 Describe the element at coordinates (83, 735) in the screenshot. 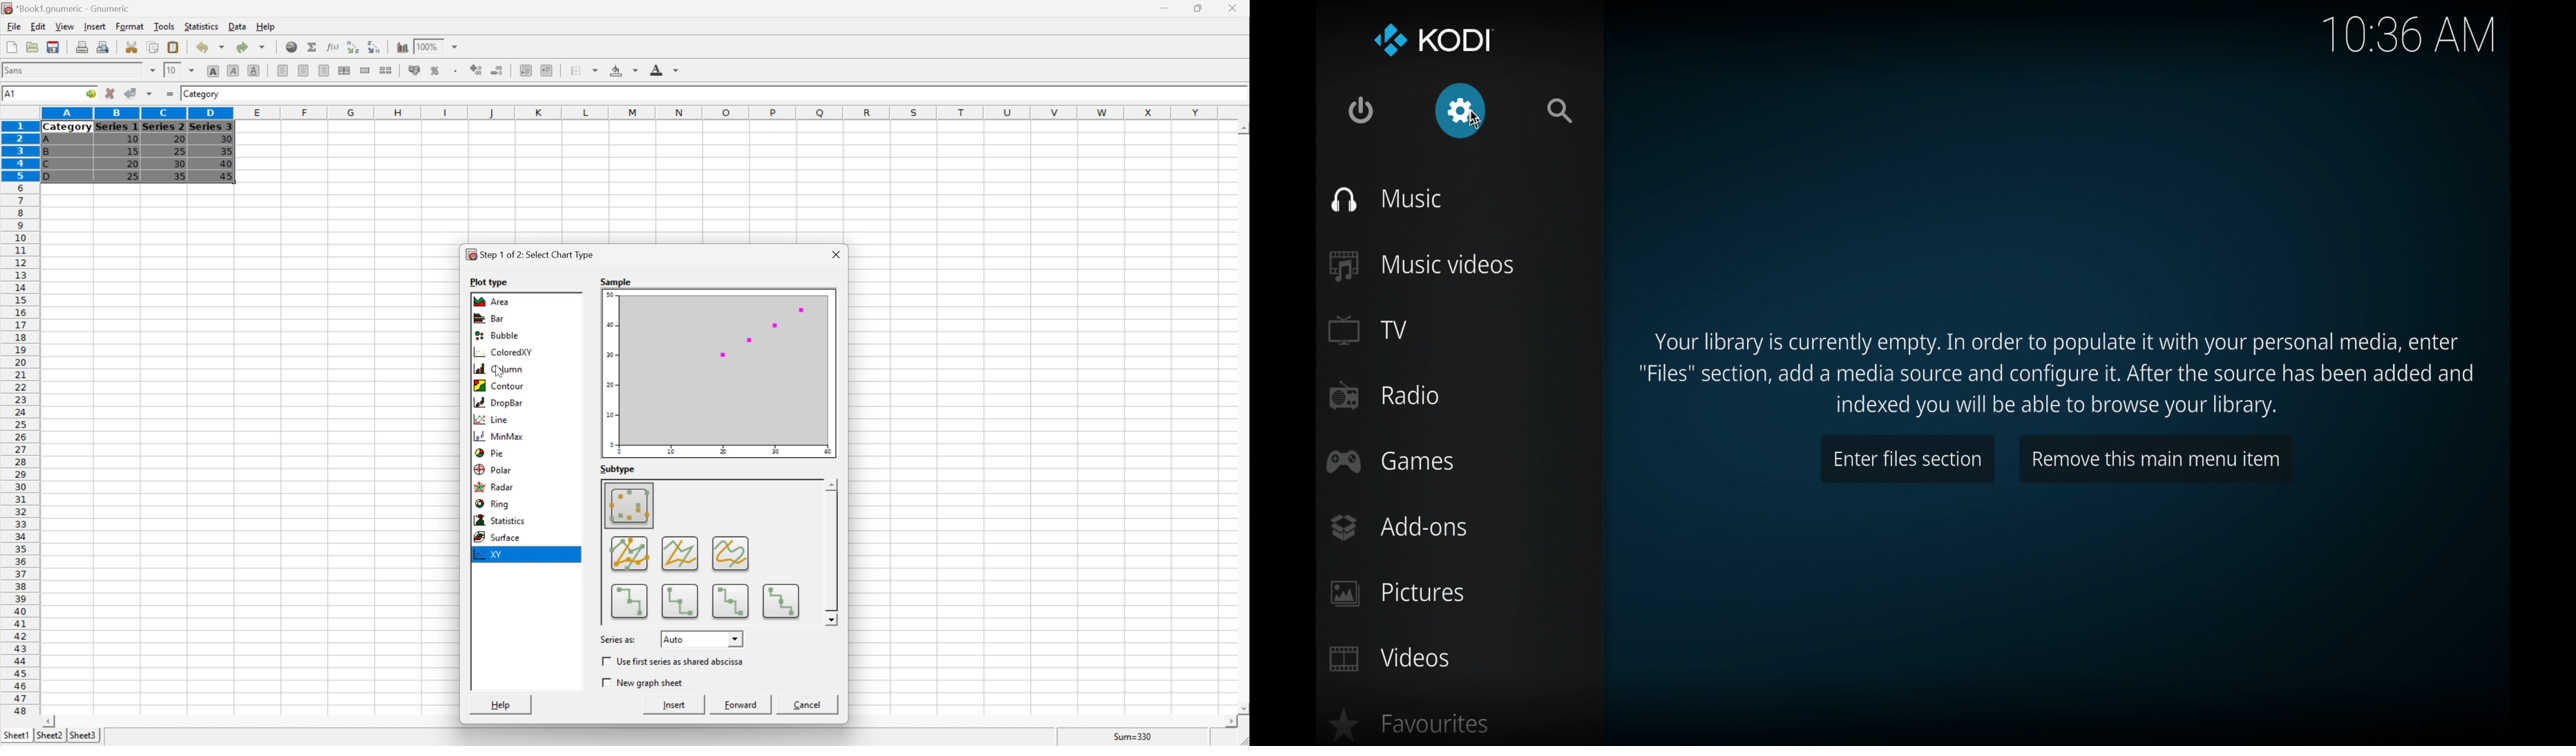

I see `Sheet3` at that location.